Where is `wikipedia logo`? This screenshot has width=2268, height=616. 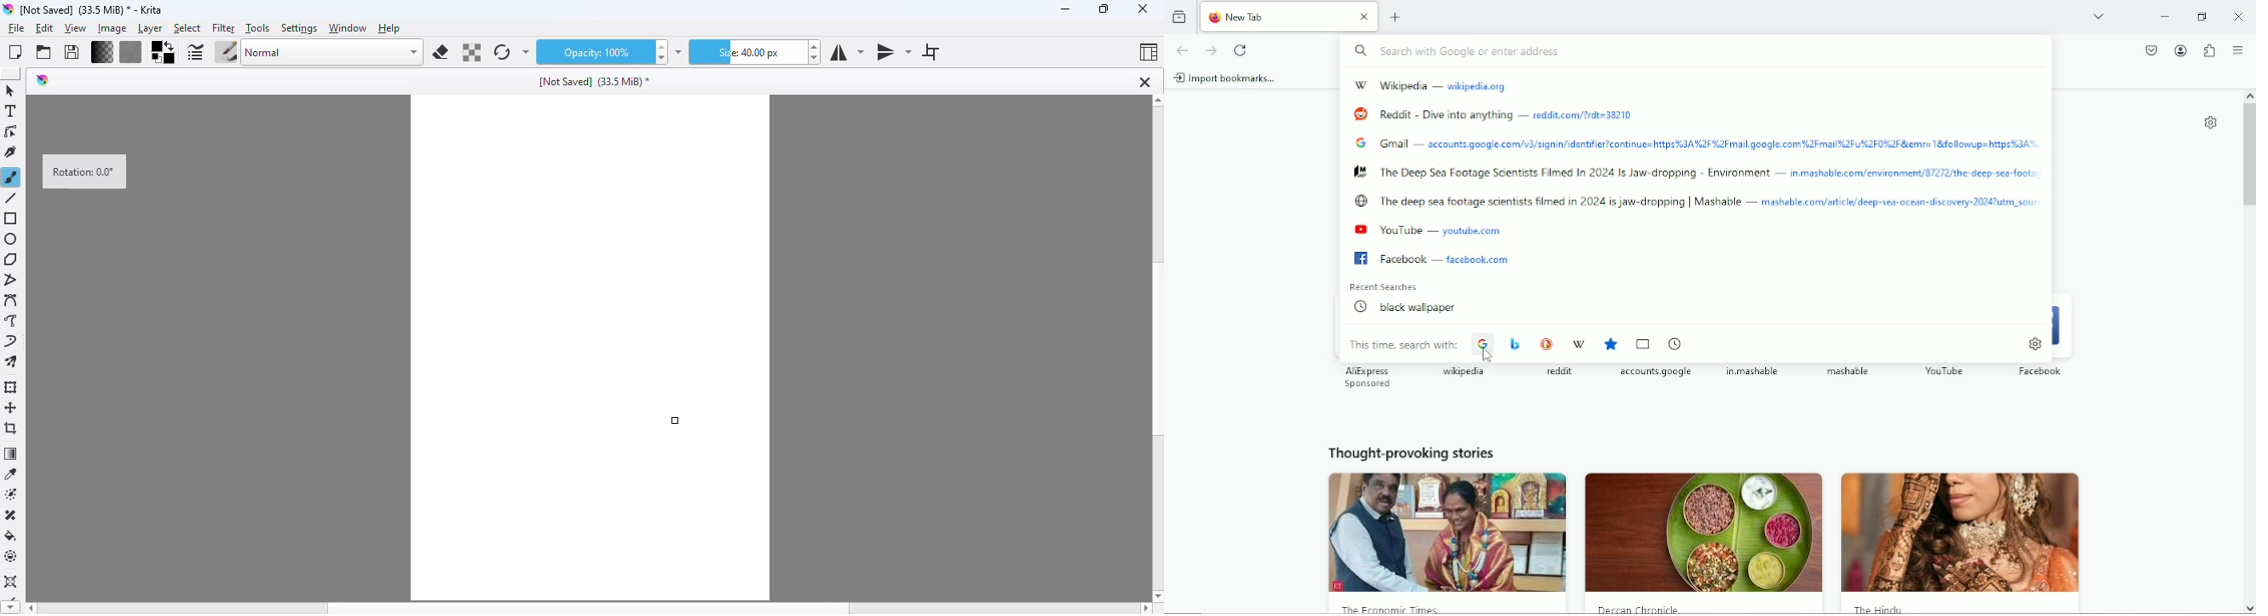
wikipedia logo is located at coordinates (1359, 83).